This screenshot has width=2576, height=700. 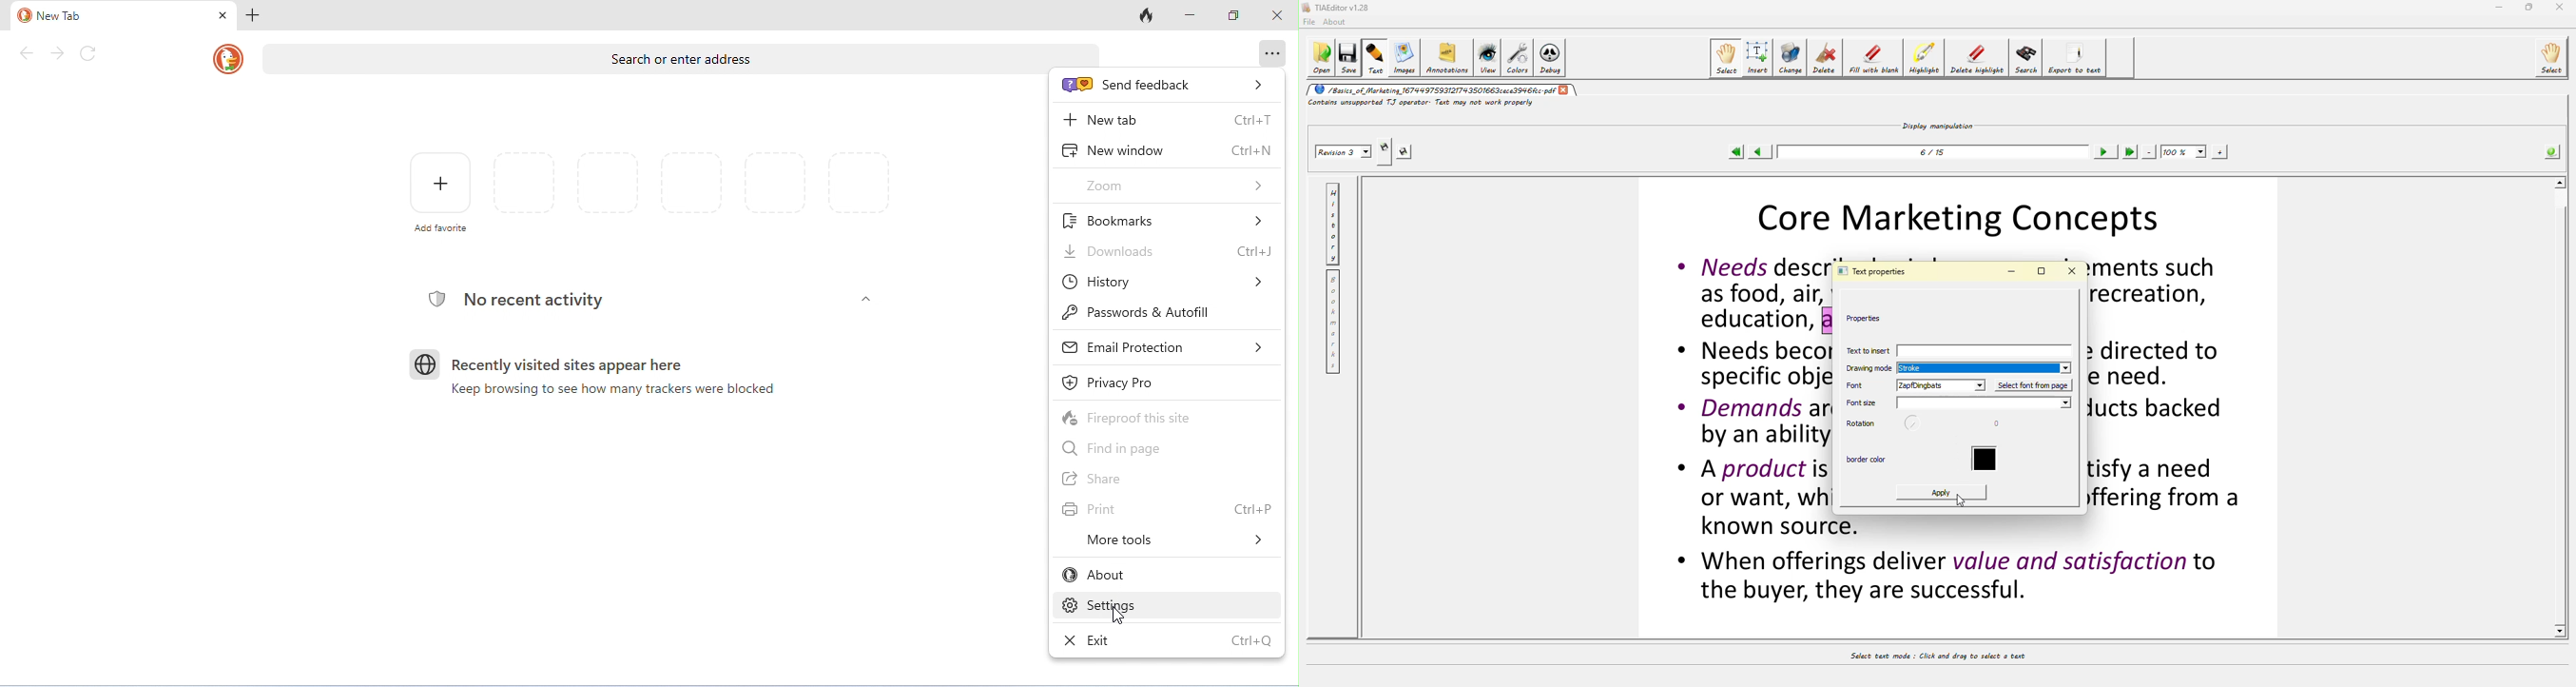 What do you see at coordinates (1169, 447) in the screenshot?
I see `find in page` at bounding box center [1169, 447].